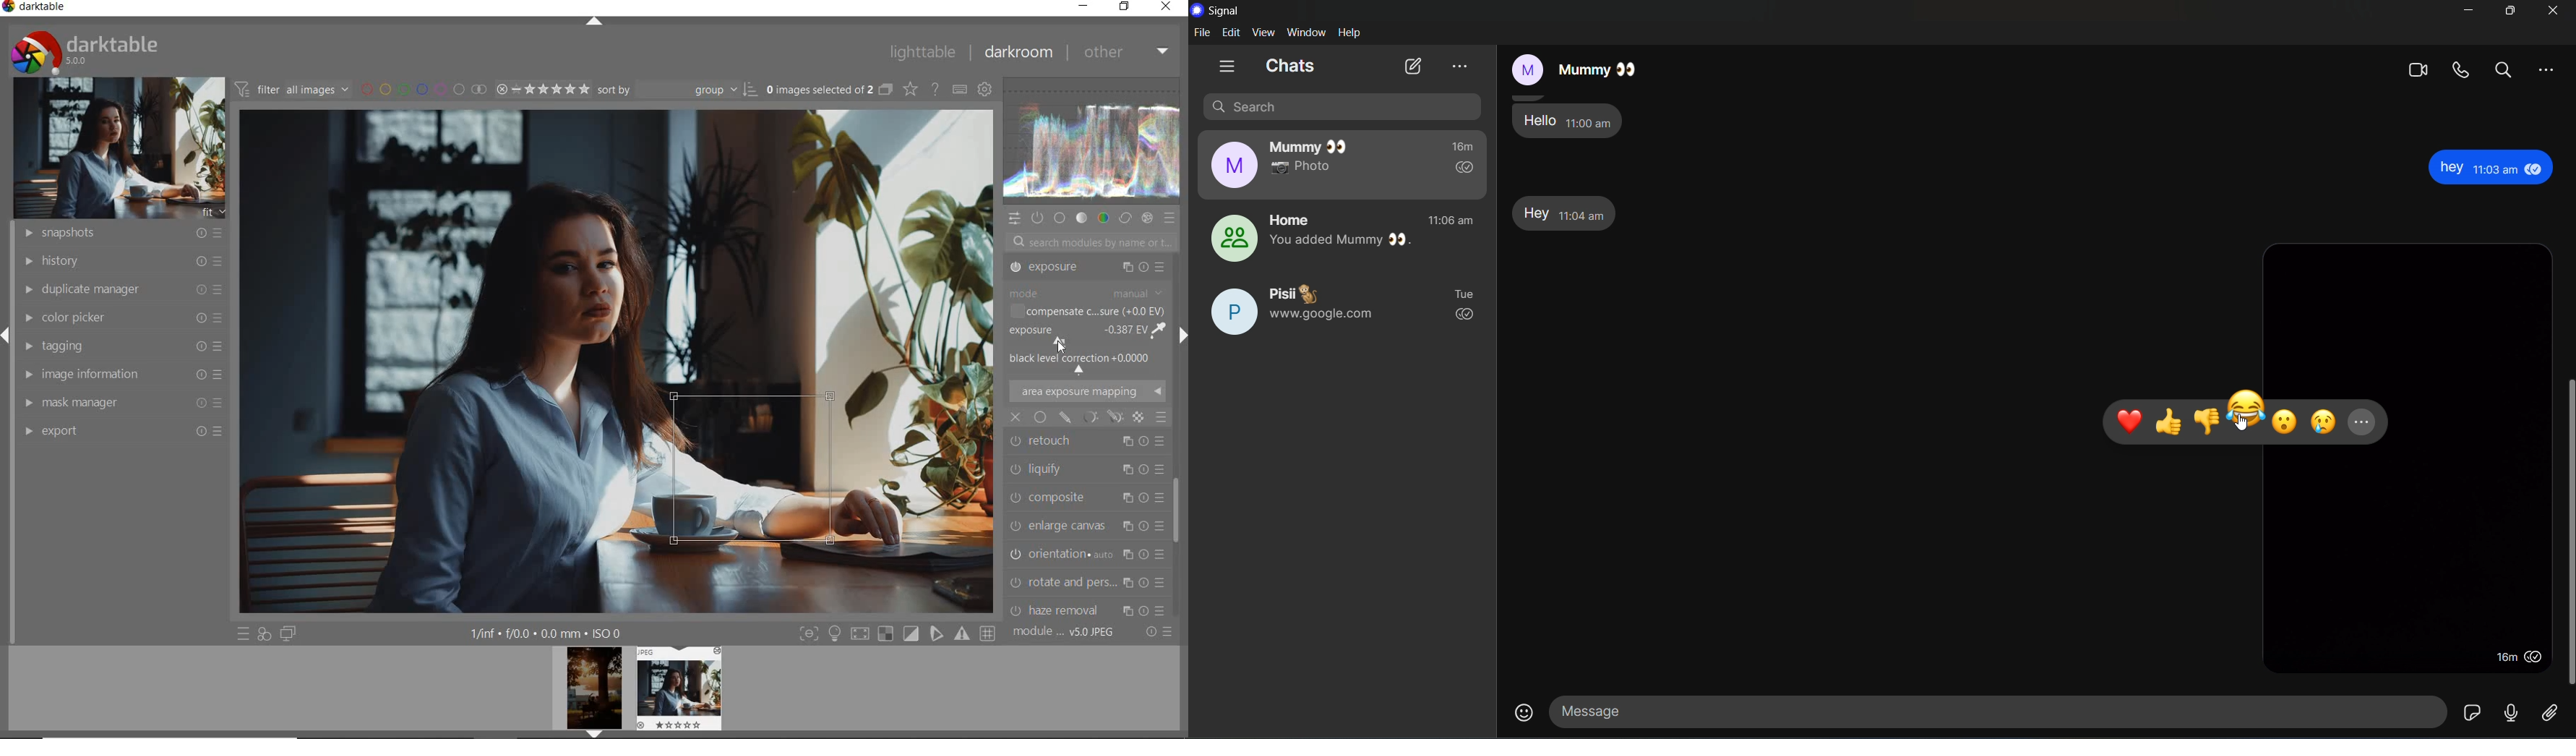 The image size is (2576, 756). Describe the element at coordinates (1339, 239) in the screenshot. I see `home group chat` at that location.